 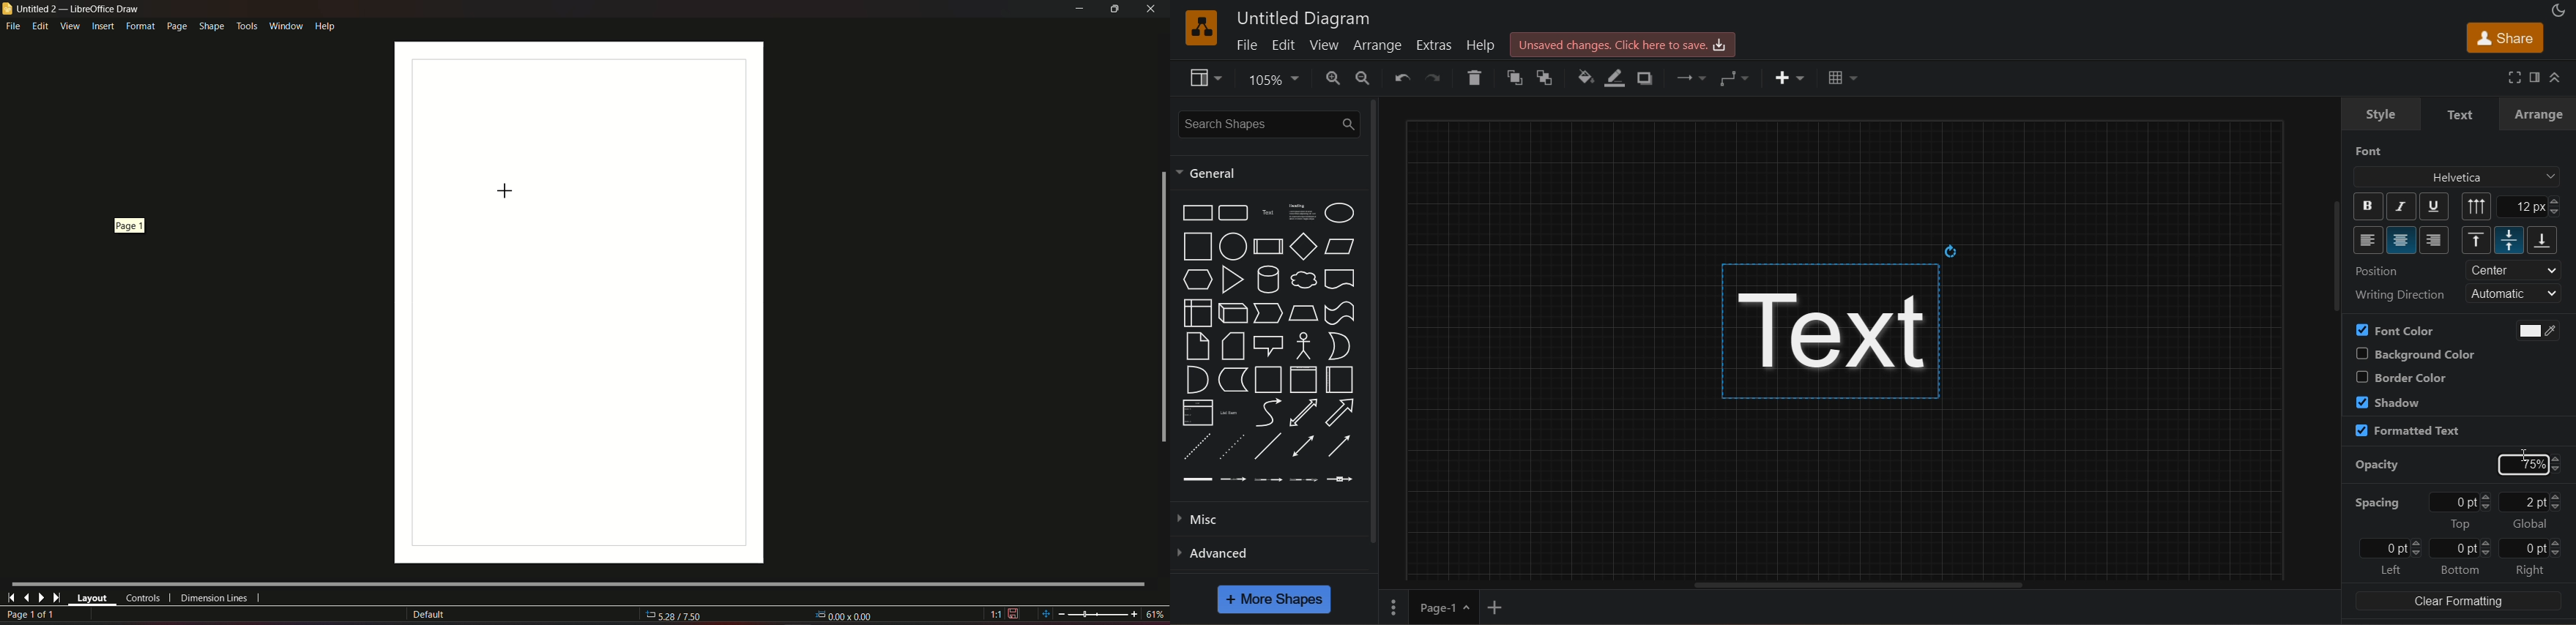 What do you see at coordinates (2460, 549) in the screenshot?
I see `0 pt` at bounding box center [2460, 549].